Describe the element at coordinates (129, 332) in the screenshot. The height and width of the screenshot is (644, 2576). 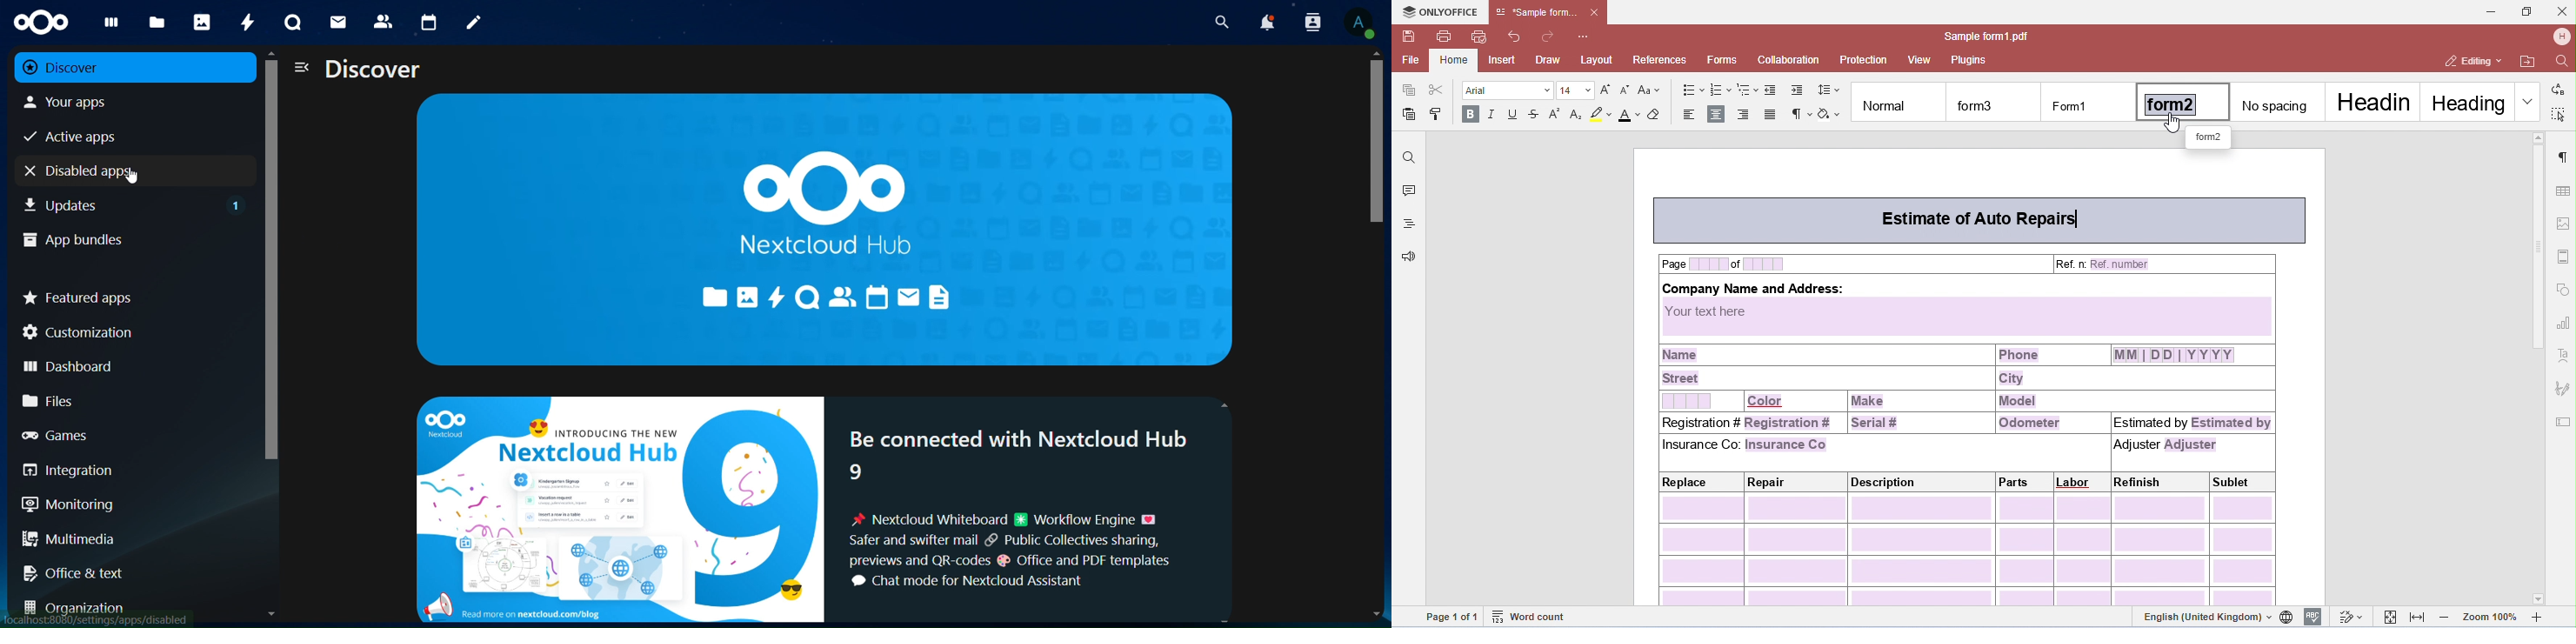
I see `customization` at that location.